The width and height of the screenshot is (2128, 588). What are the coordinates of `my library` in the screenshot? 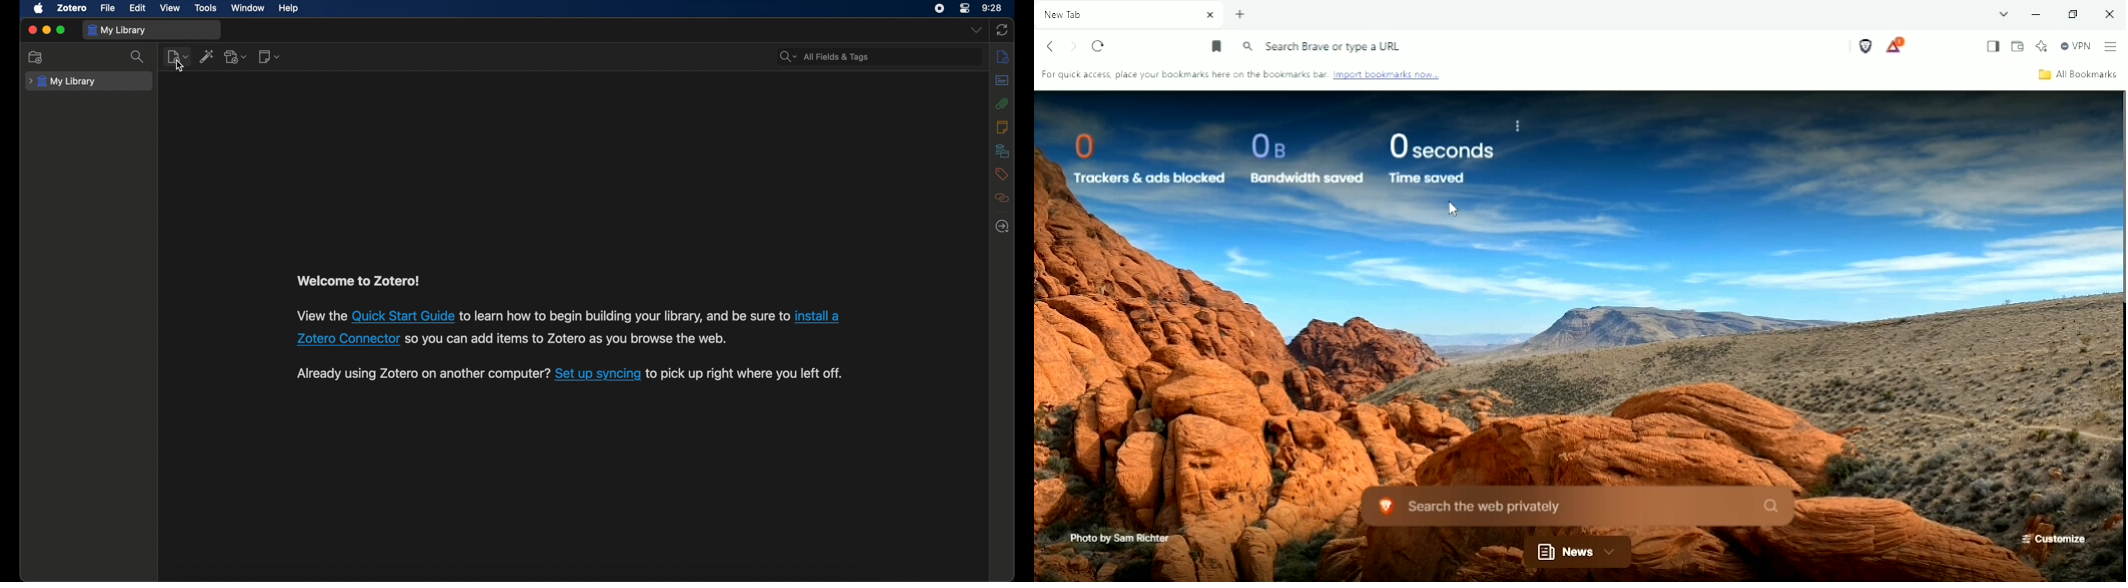 It's located at (116, 30).